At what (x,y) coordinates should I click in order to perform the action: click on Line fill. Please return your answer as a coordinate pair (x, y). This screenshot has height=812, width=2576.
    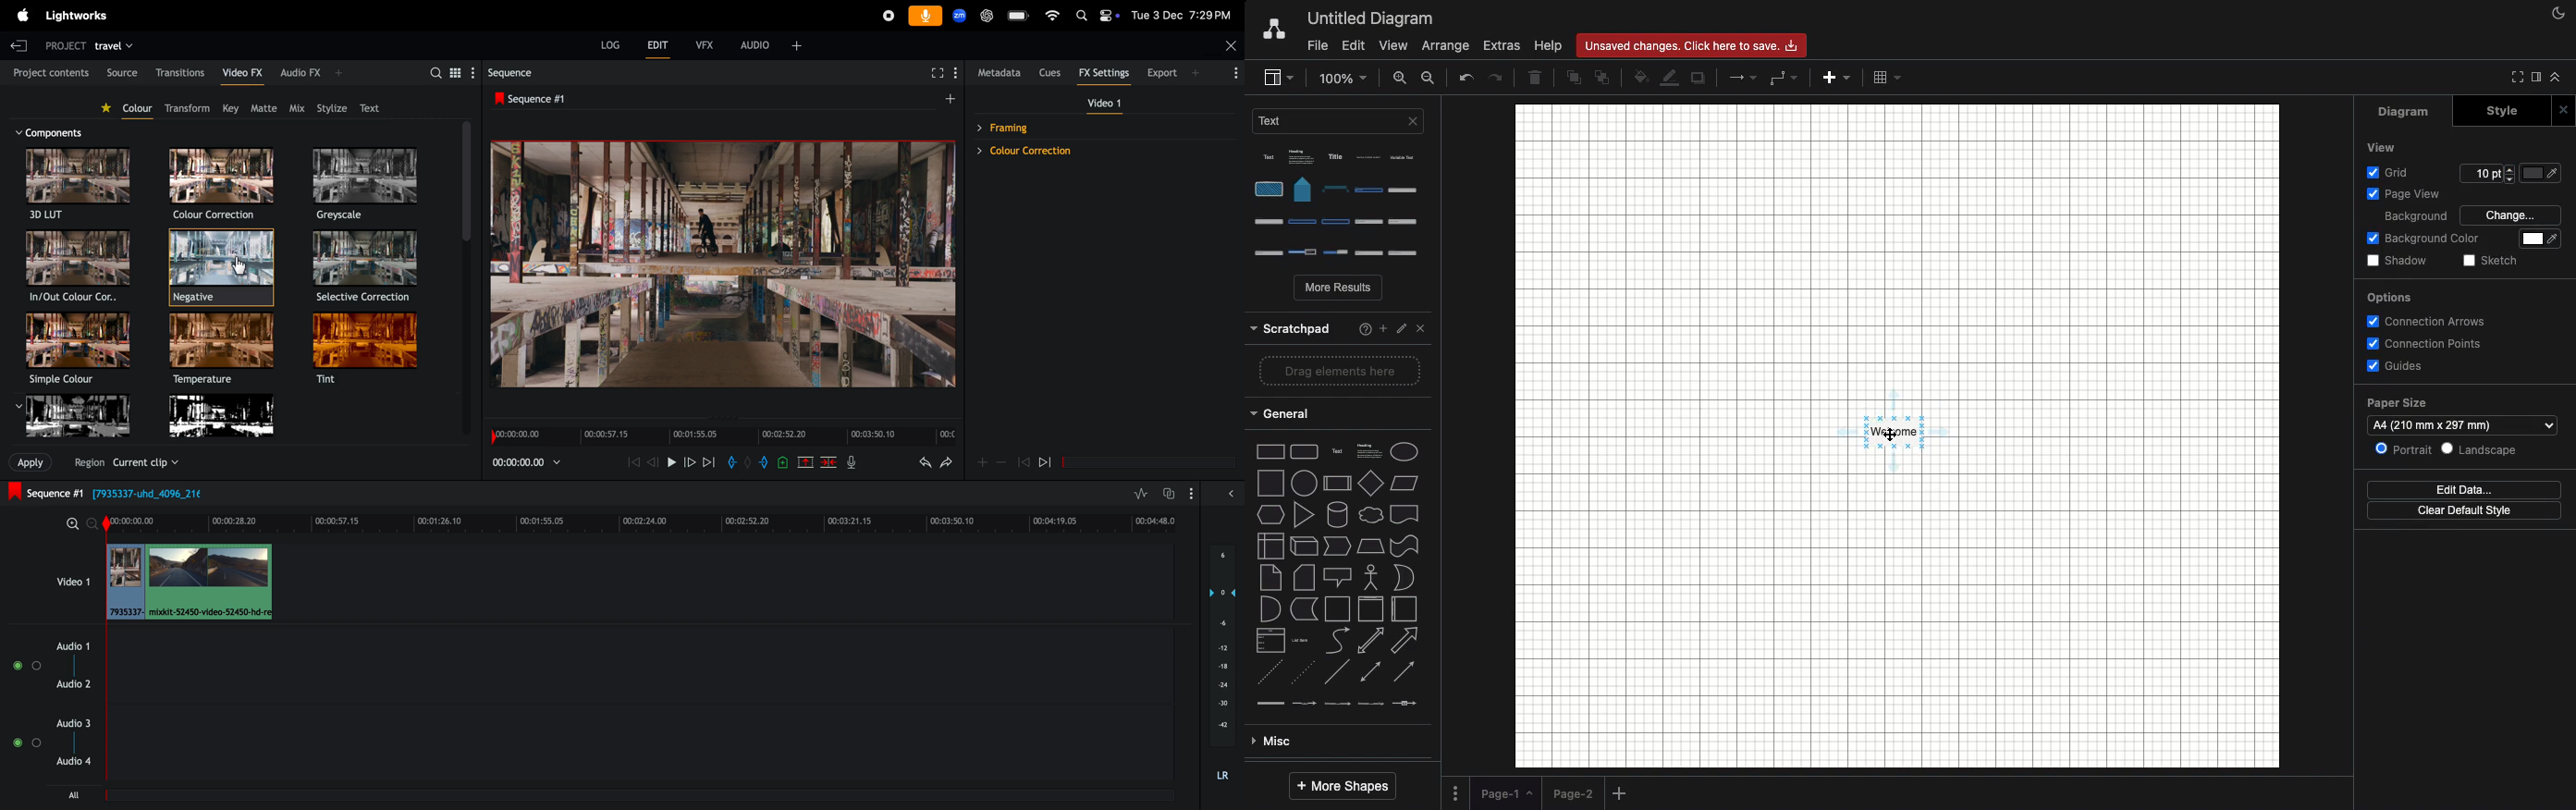
    Looking at the image, I should click on (1671, 77).